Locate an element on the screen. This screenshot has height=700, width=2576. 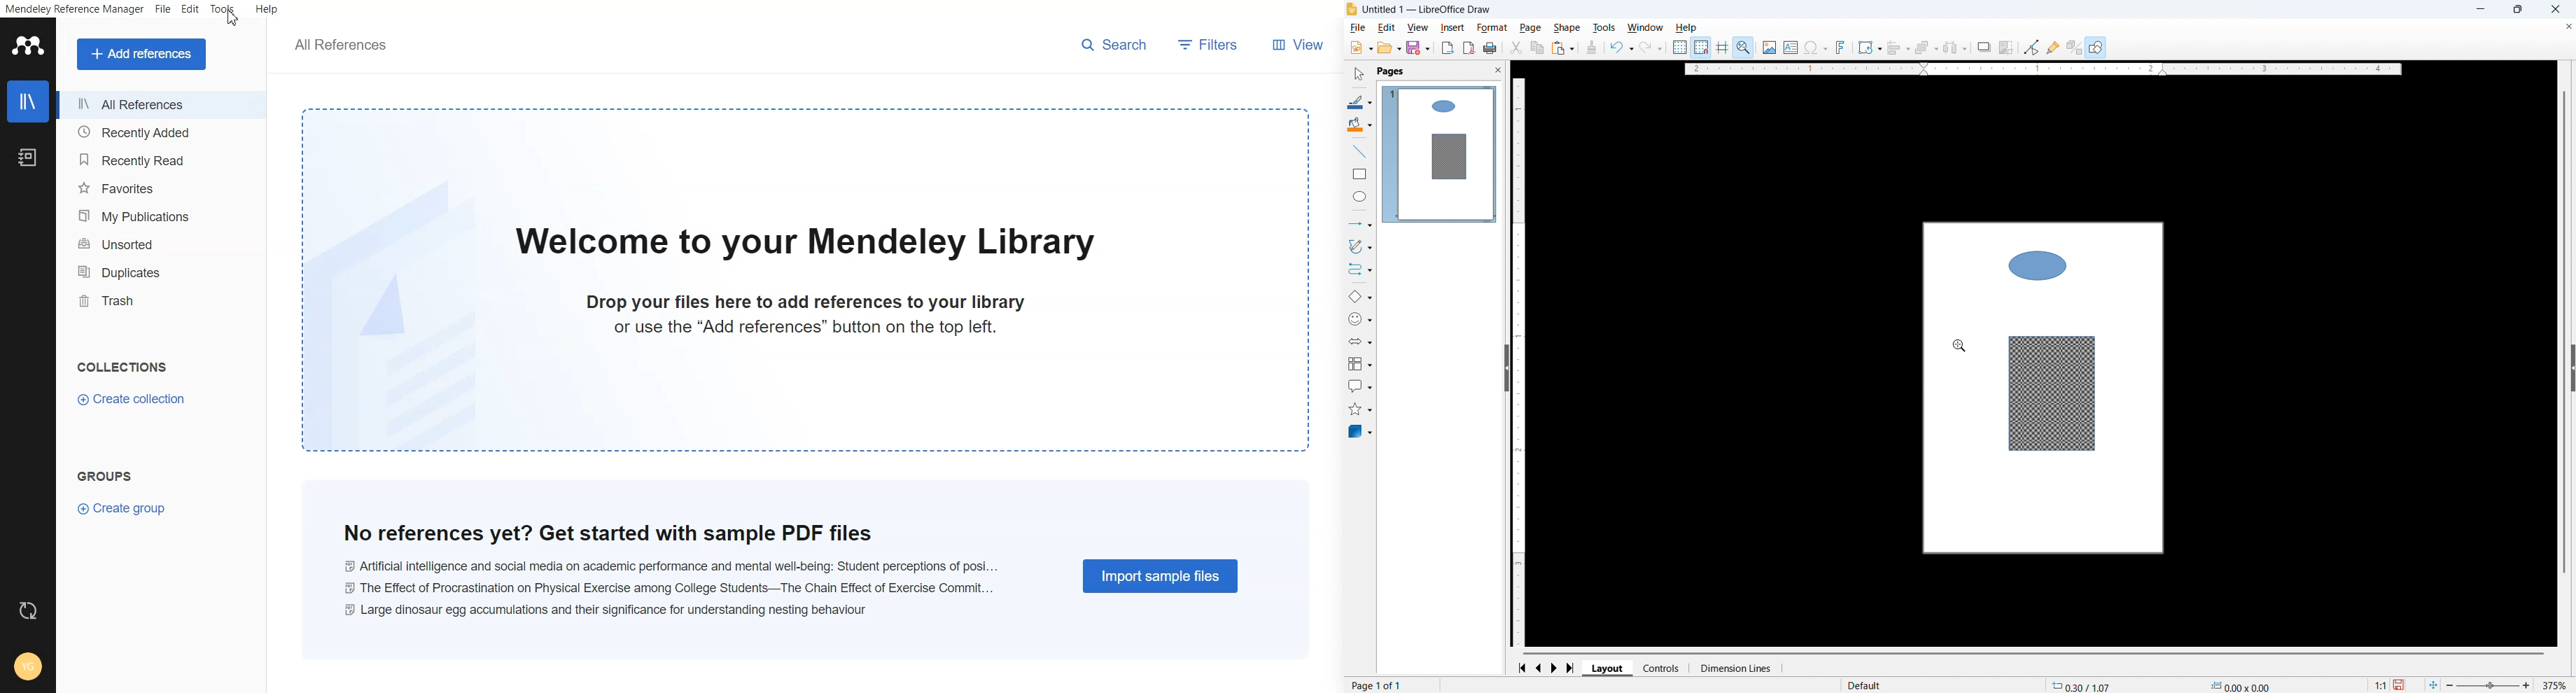
Fit to page  is located at coordinates (2434, 685).